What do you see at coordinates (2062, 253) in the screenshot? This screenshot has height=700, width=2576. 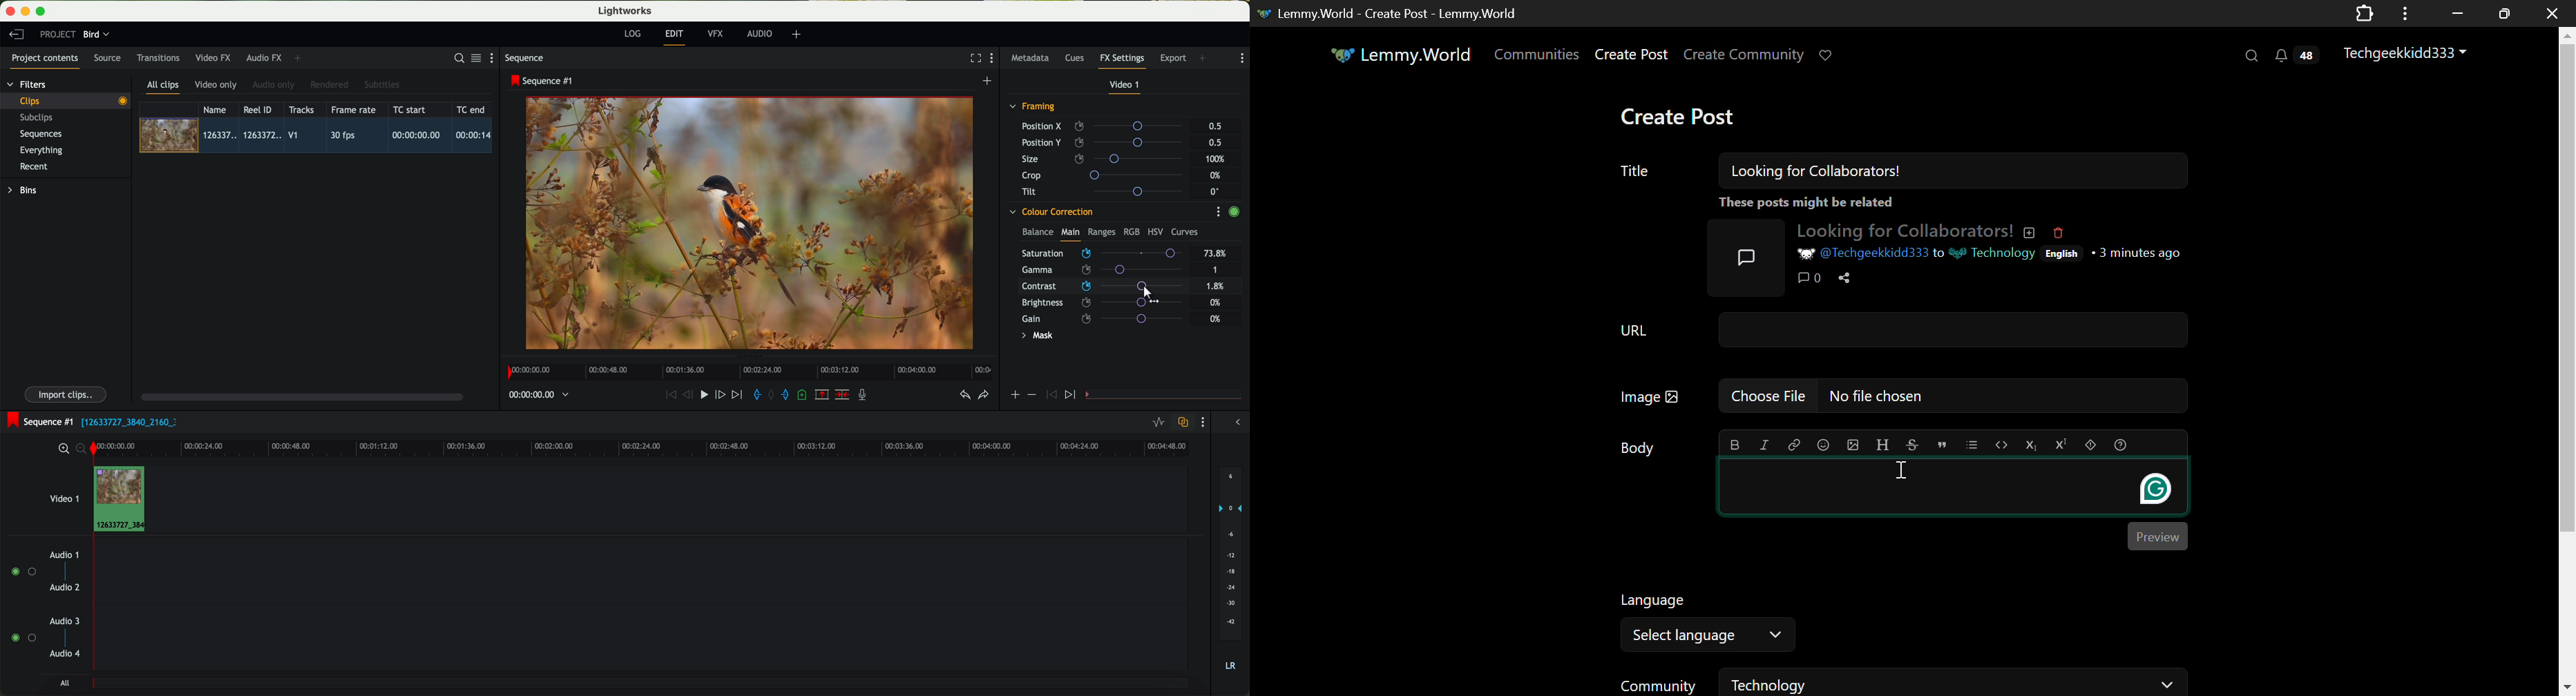 I see `English` at bounding box center [2062, 253].